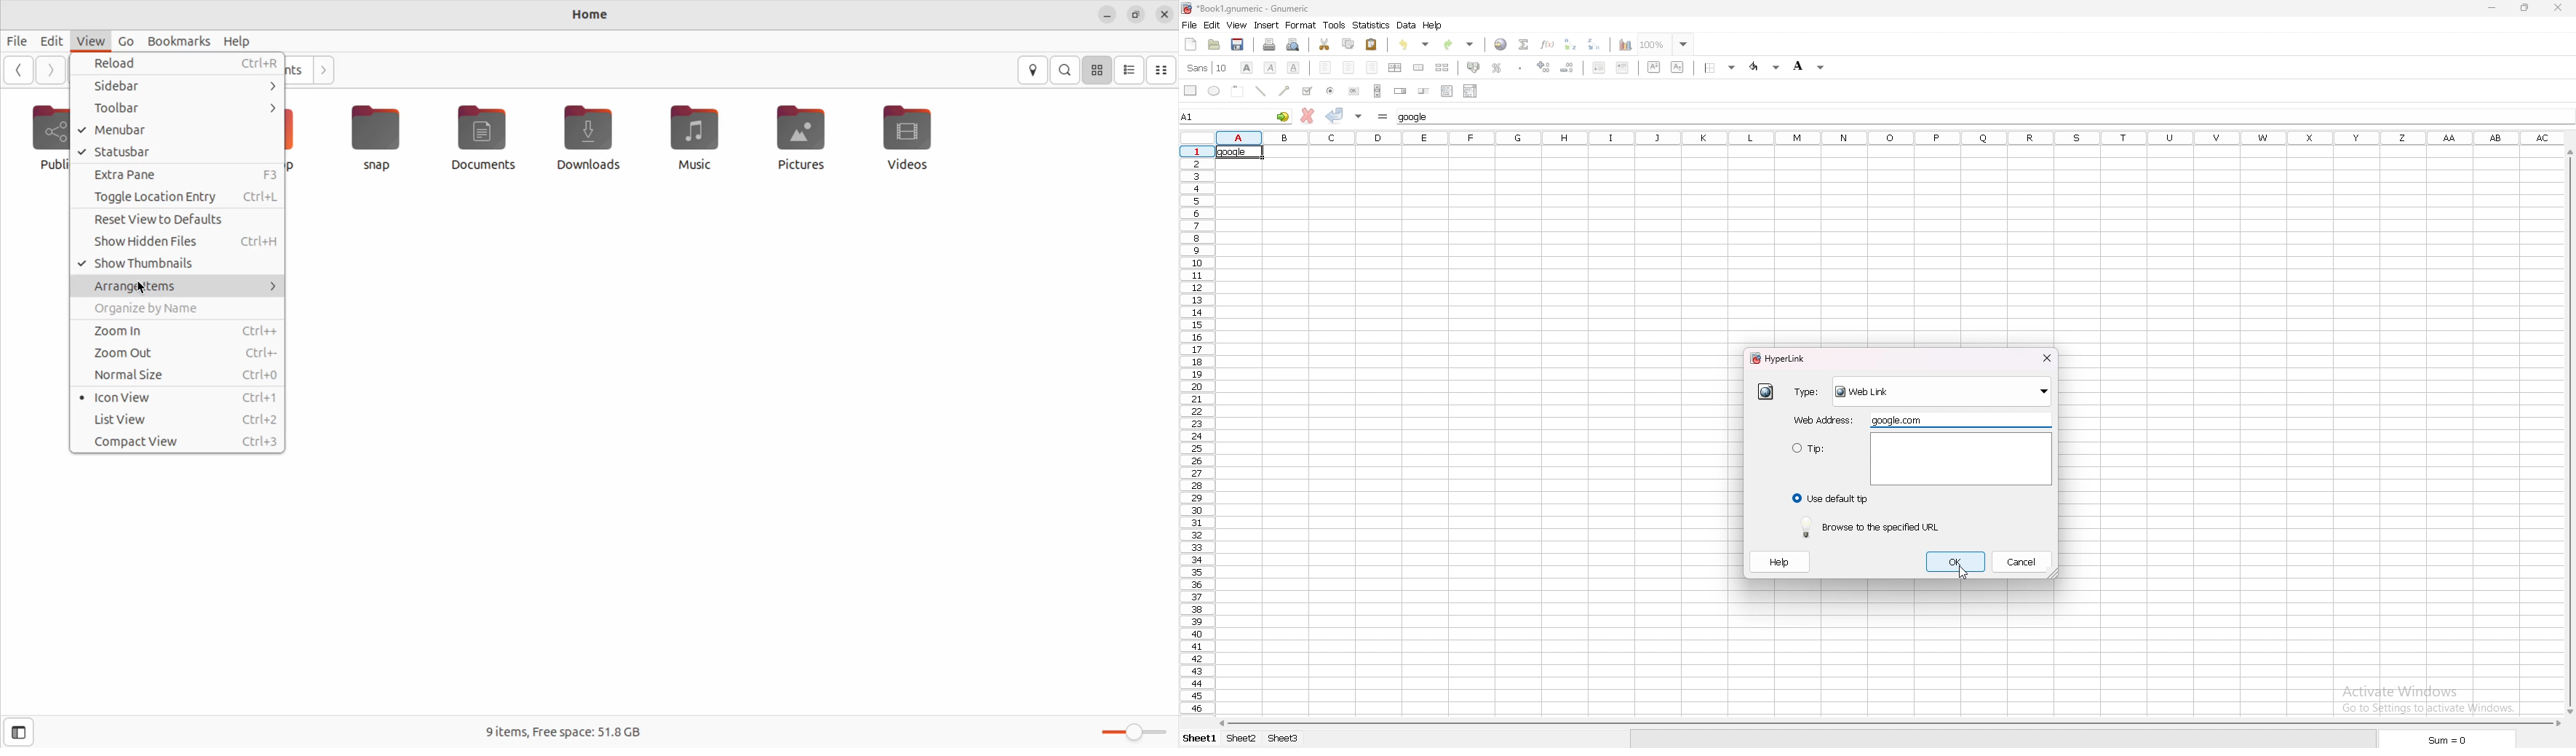 This screenshot has width=2576, height=756. What do you see at coordinates (1371, 66) in the screenshot?
I see `right align` at bounding box center [1371, 66].